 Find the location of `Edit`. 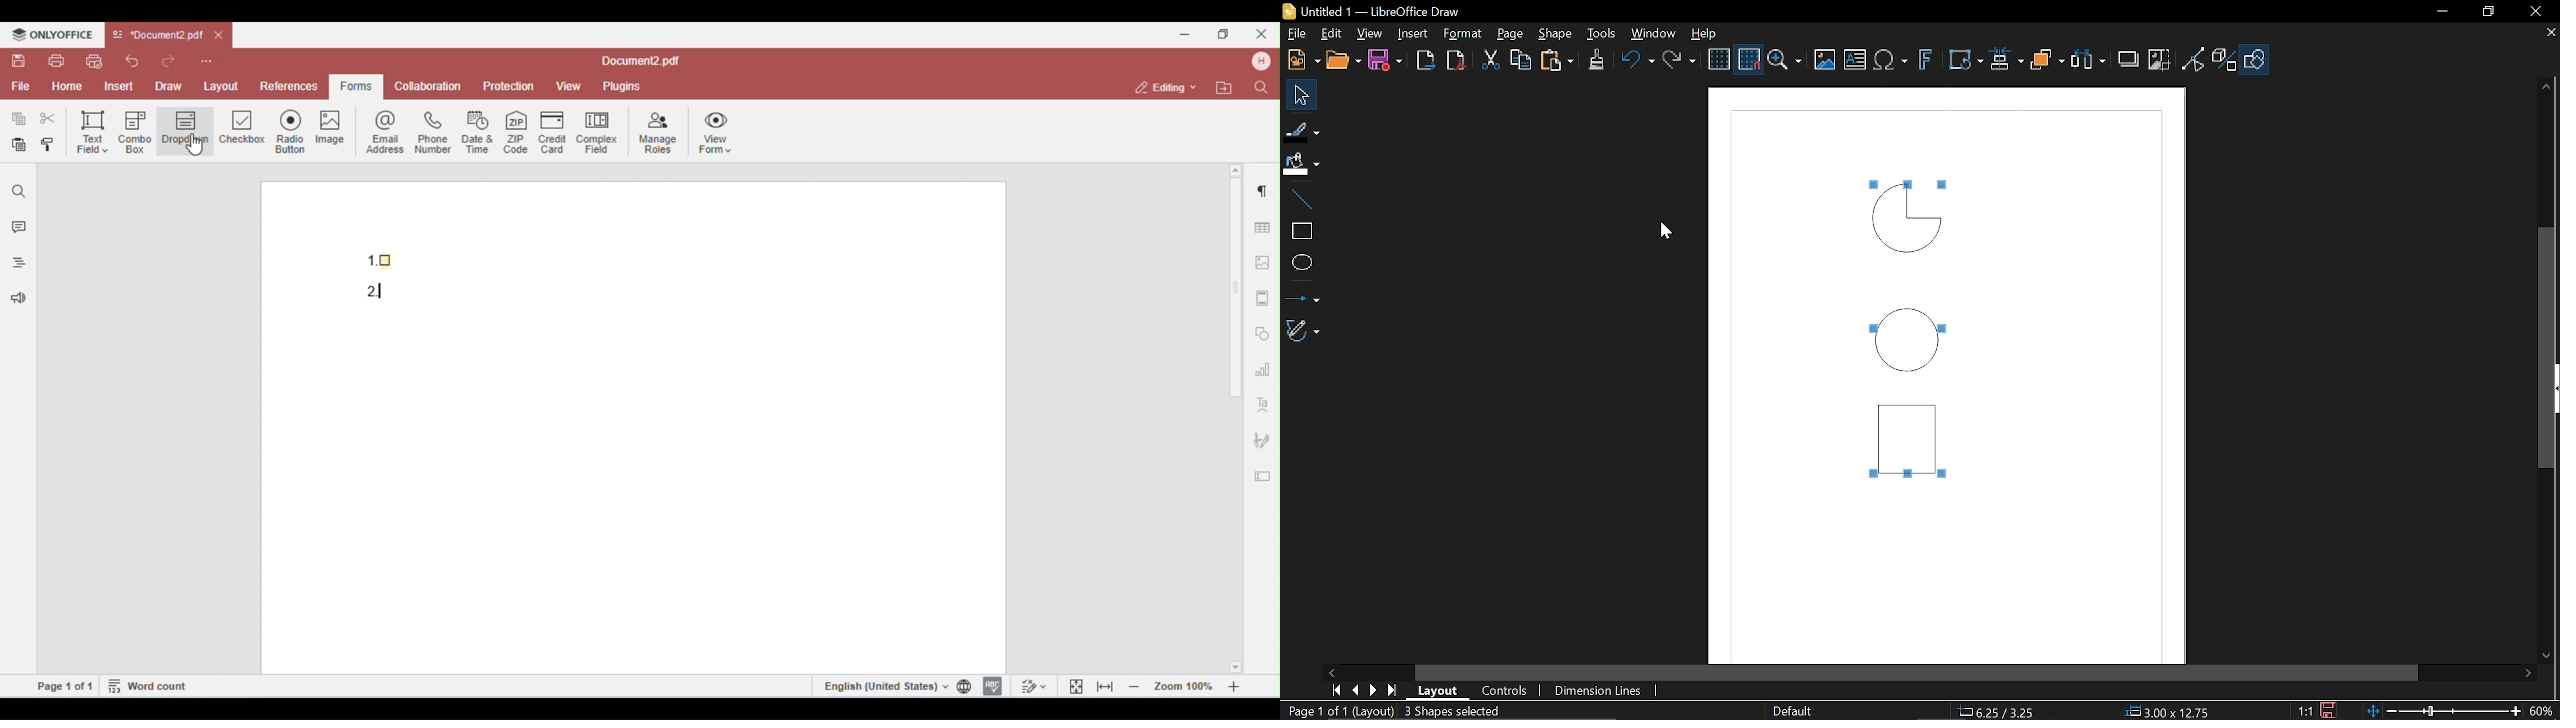

Edit is located at coordinates (1332, 33).